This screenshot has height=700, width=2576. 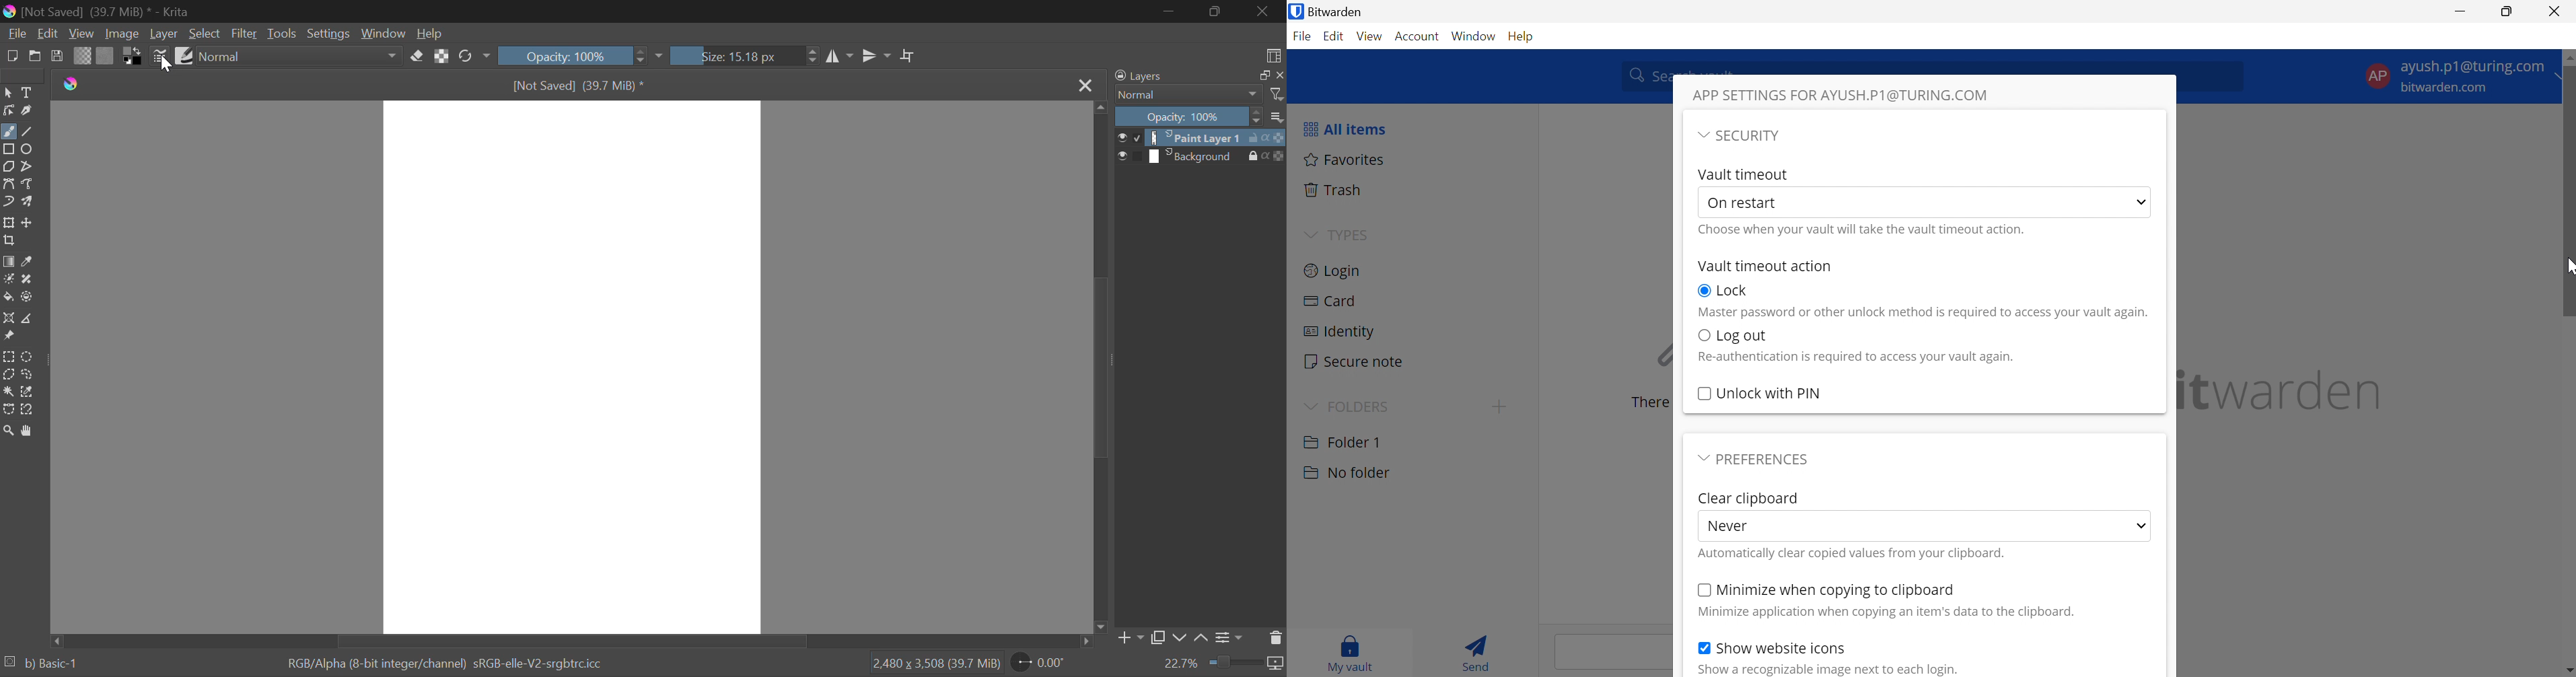 What do you see at coordinates (1302, 37) in the screenshot?
I see `File` at bounding box center [1302, 37].